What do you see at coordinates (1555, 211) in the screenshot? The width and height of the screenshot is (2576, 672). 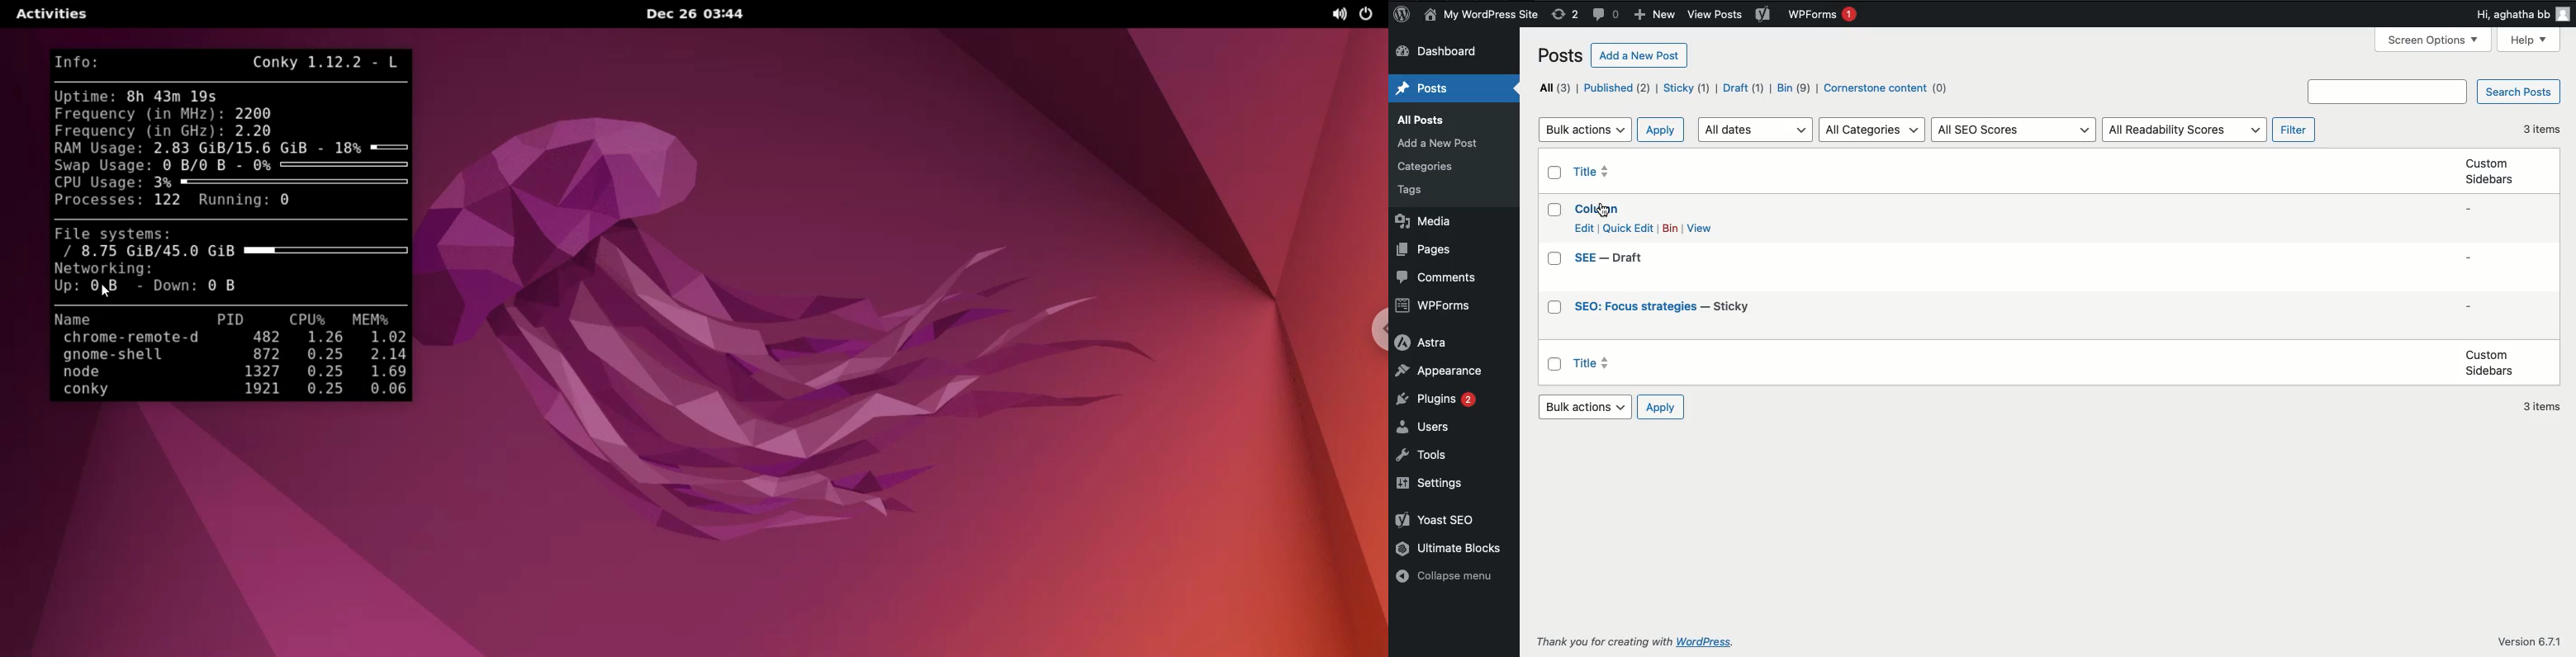 I see `Checkbox` at bounding box center [1555, 211].